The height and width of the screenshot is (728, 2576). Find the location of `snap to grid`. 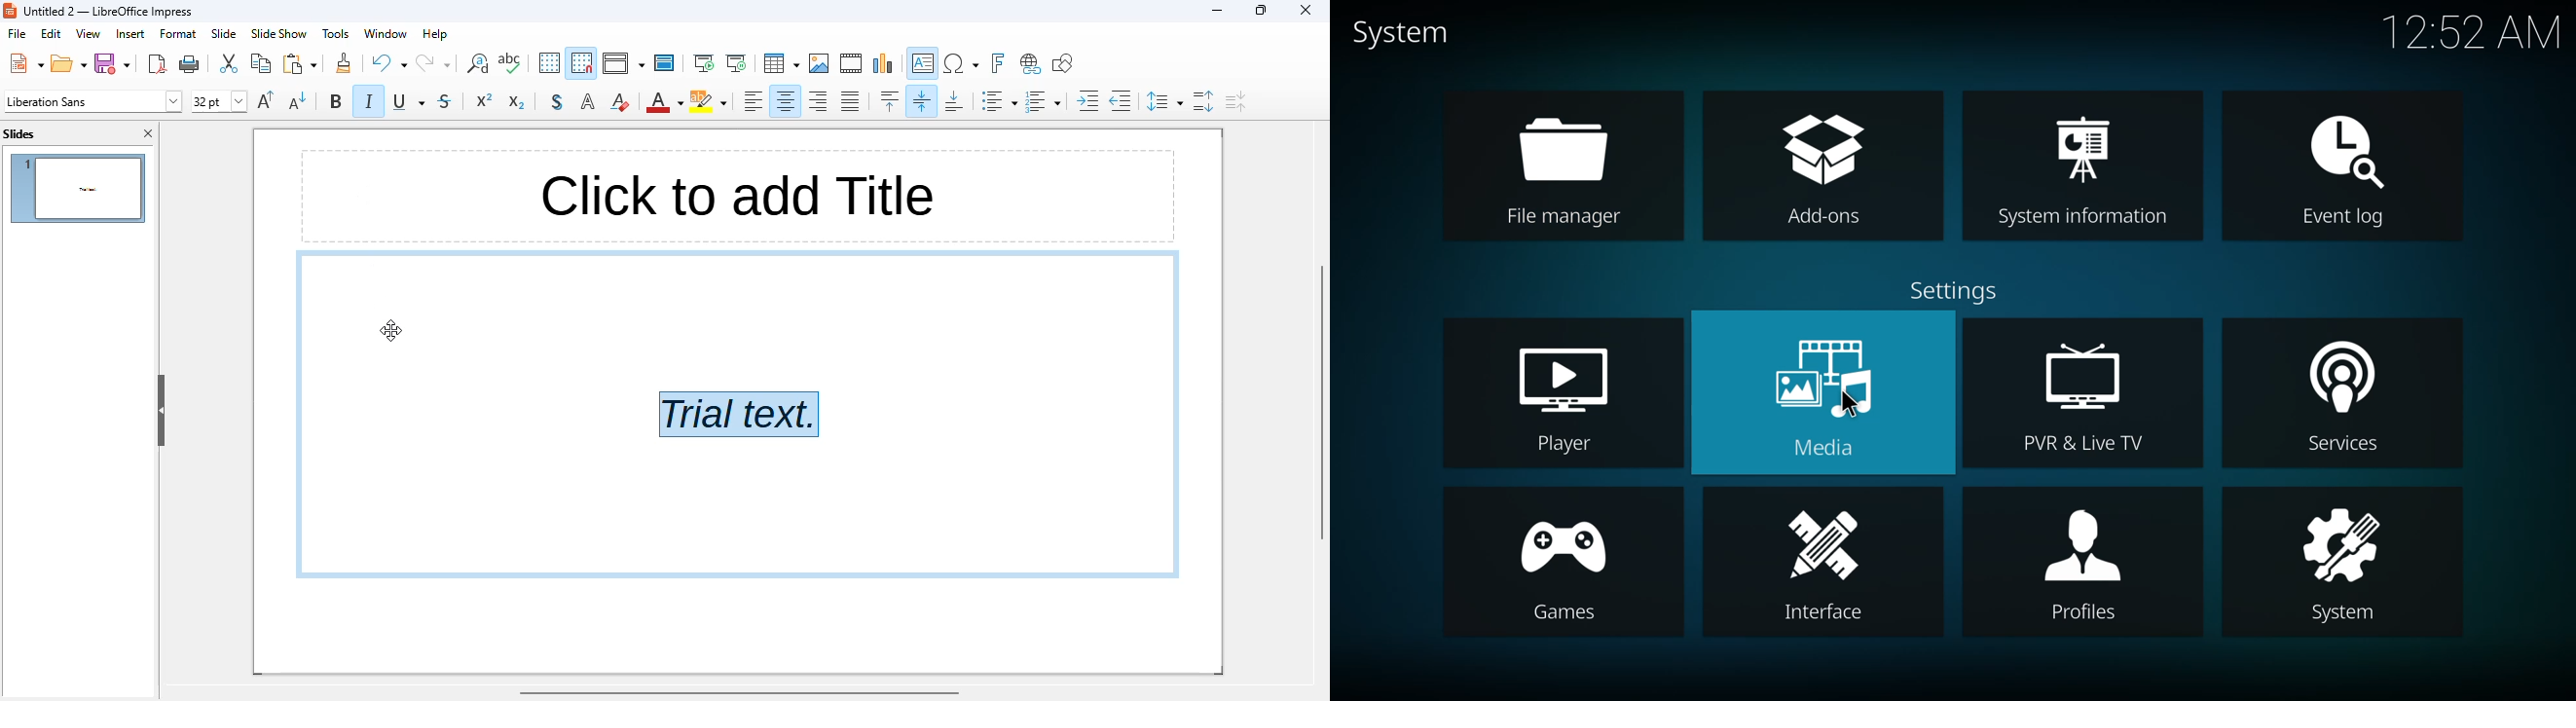

snap to grid is located at coordinates (582, 63).